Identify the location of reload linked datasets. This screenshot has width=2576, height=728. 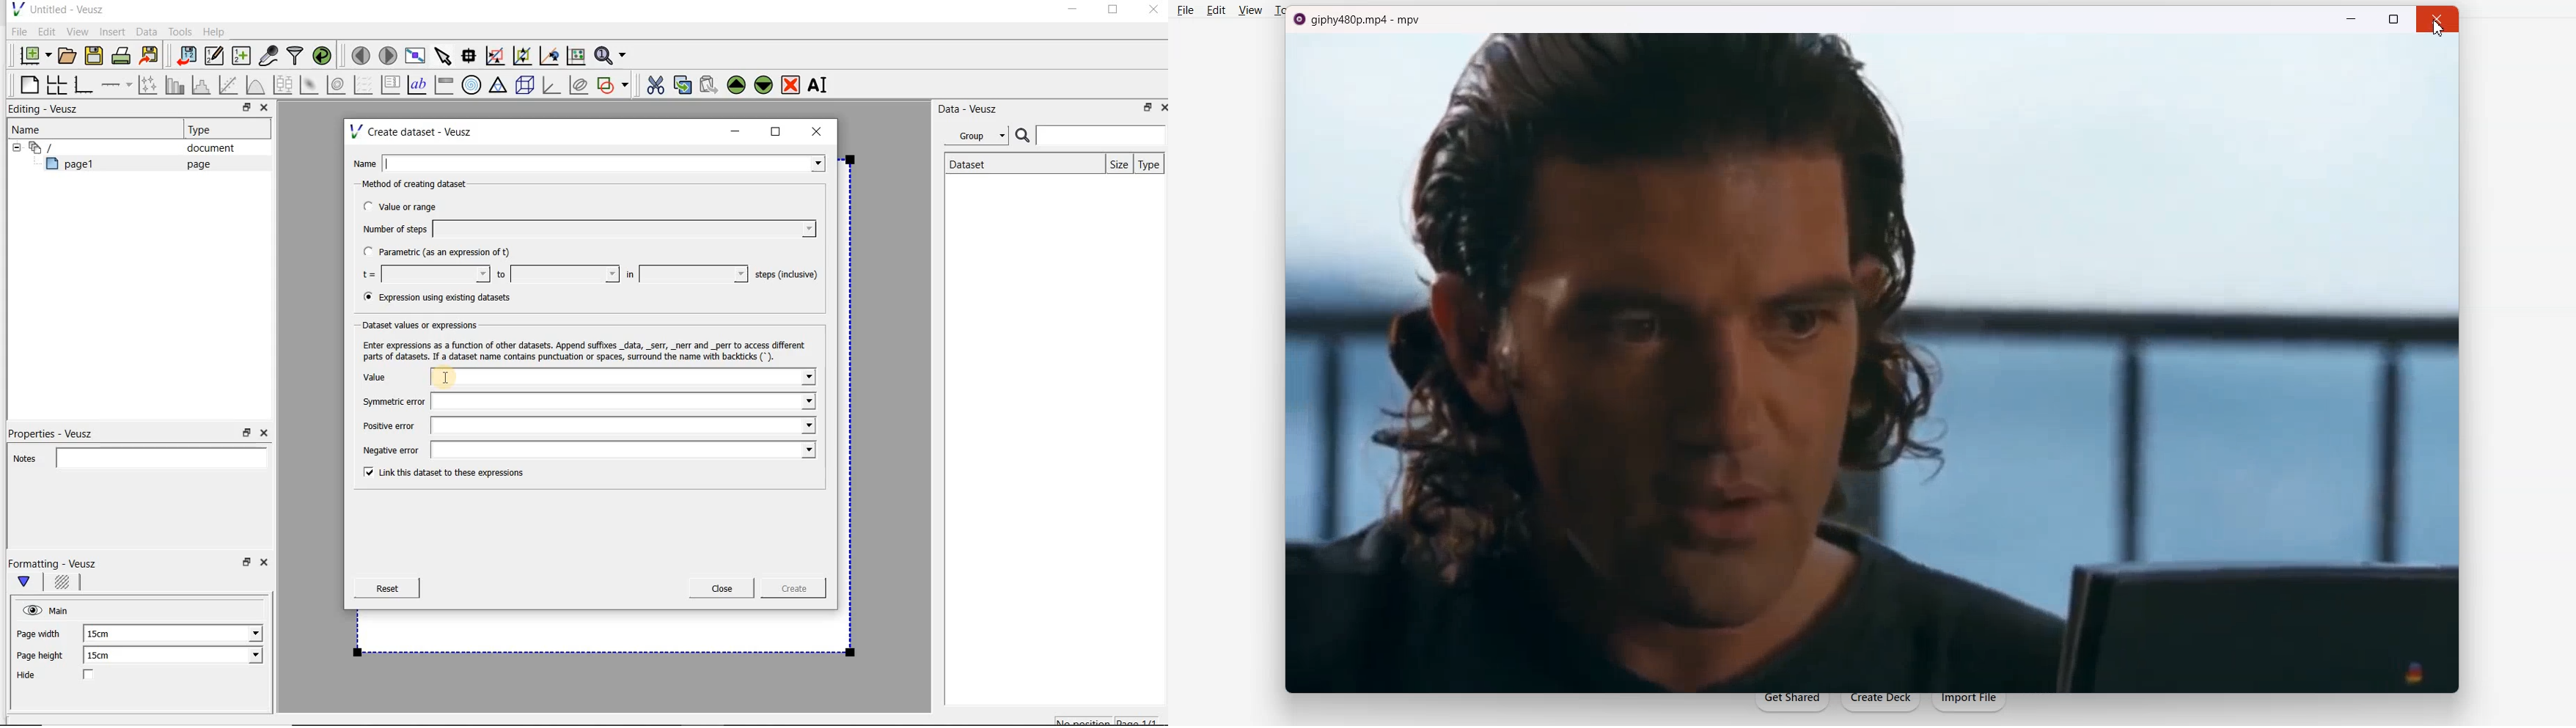
(325, 56).